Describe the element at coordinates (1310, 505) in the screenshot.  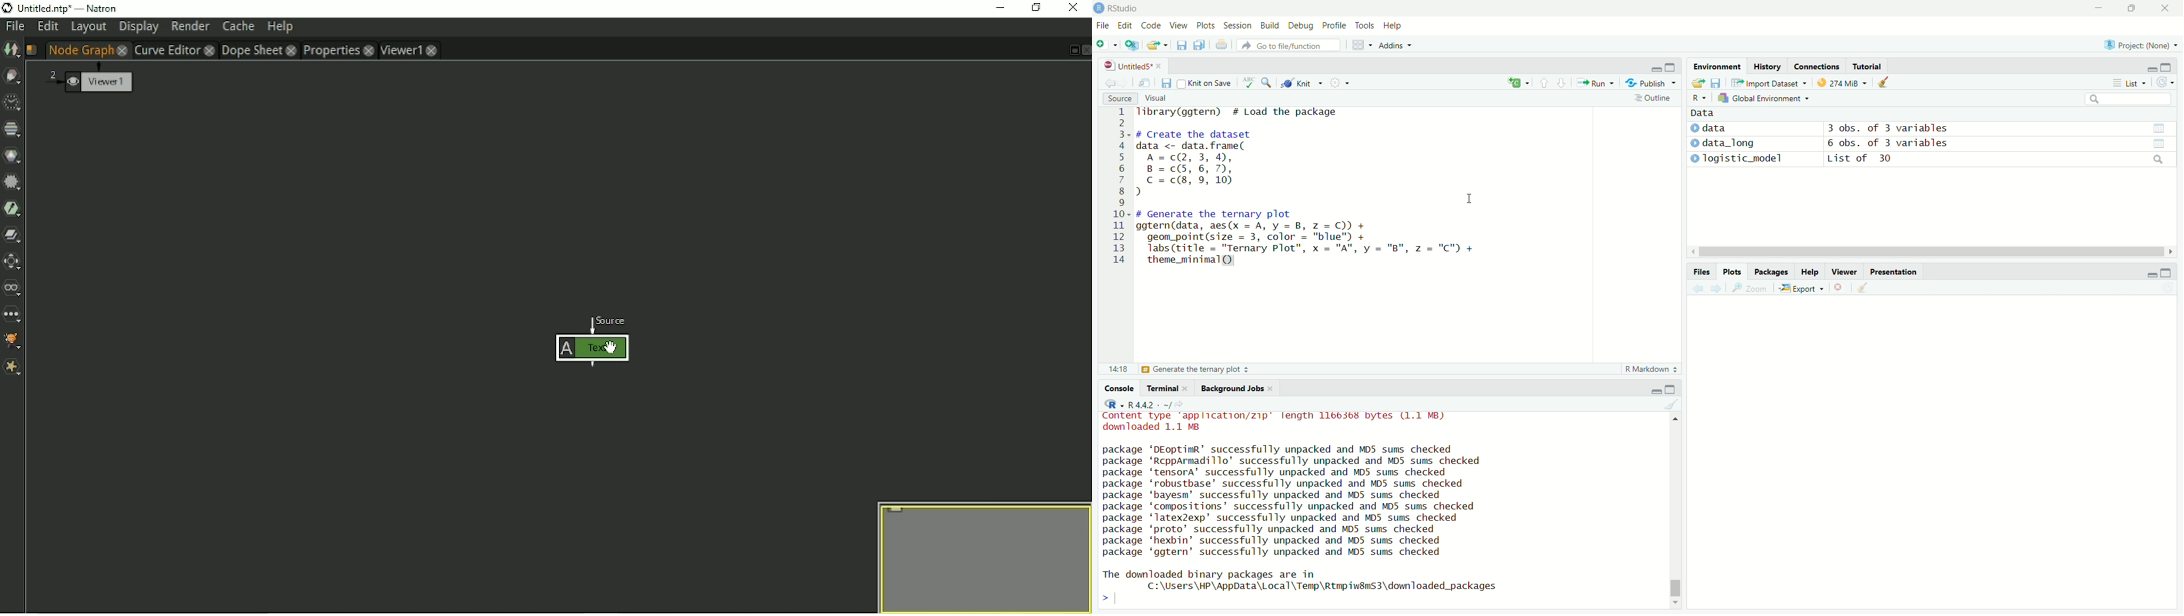
I see `Content type "application/zip’ length 1166368 bytes (1.1 MB)
downloaded 1.1 MB
package ‘DEoptimR’ successfully unpacked and MDS sums checked
package ‘RcppArmadillo’ successfully unpacked and MDS sums checked
package ‘tensorA’ successfully unpacked and MD5 sums checked
package ‘robustbase’ successfully unpacked and MDS sums checked
package ‘bayesm’ successfully unpacked and MD5 sums checked
package ‘compositions’ successfully unpacked and MD5 sums checked
package ‘latex2exp’ successfully unpacked and MDS sums checked
package ‘proto’ successfully unpacked and MDS sums checked
package ‘hexbin’ successfully unpacked and MD5 sums checked
package ‘ggtern’ successfully unpacked and MD5 sums checked
The downloaded binary packages are in
C:\Users\HP\AppData\Local\Temp\Rtmpiw8ms3\downloaded_packages
.` at that location.